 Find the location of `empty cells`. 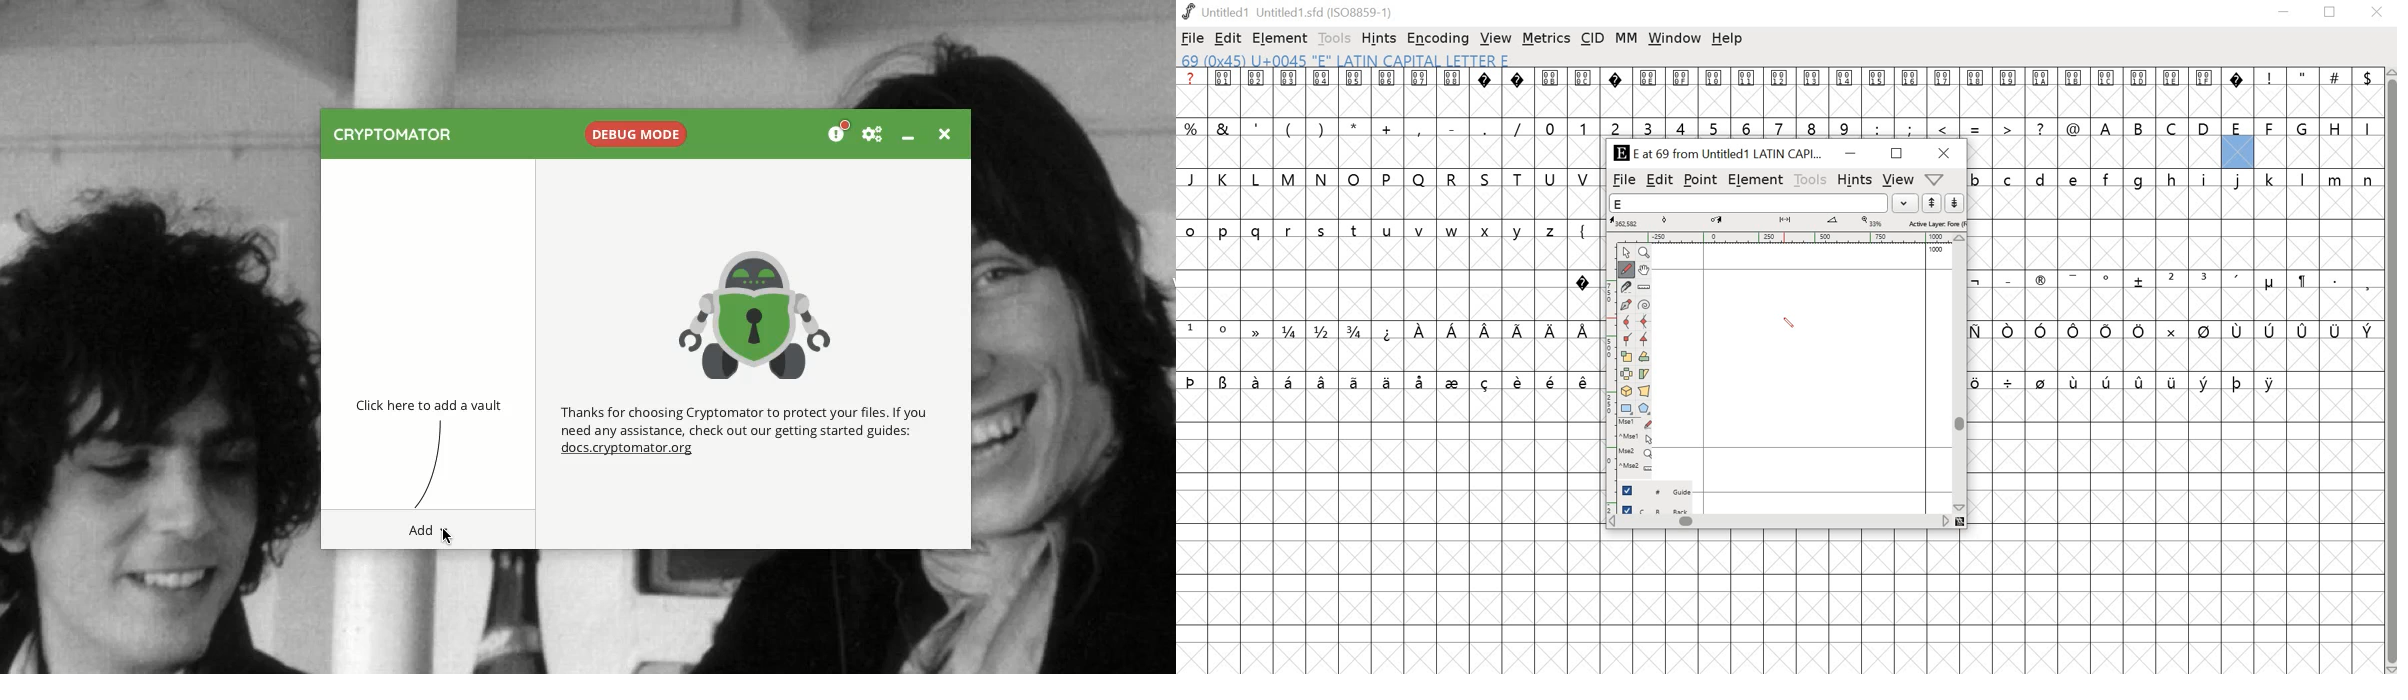

empty cells is located at coordinates (2178, 533).